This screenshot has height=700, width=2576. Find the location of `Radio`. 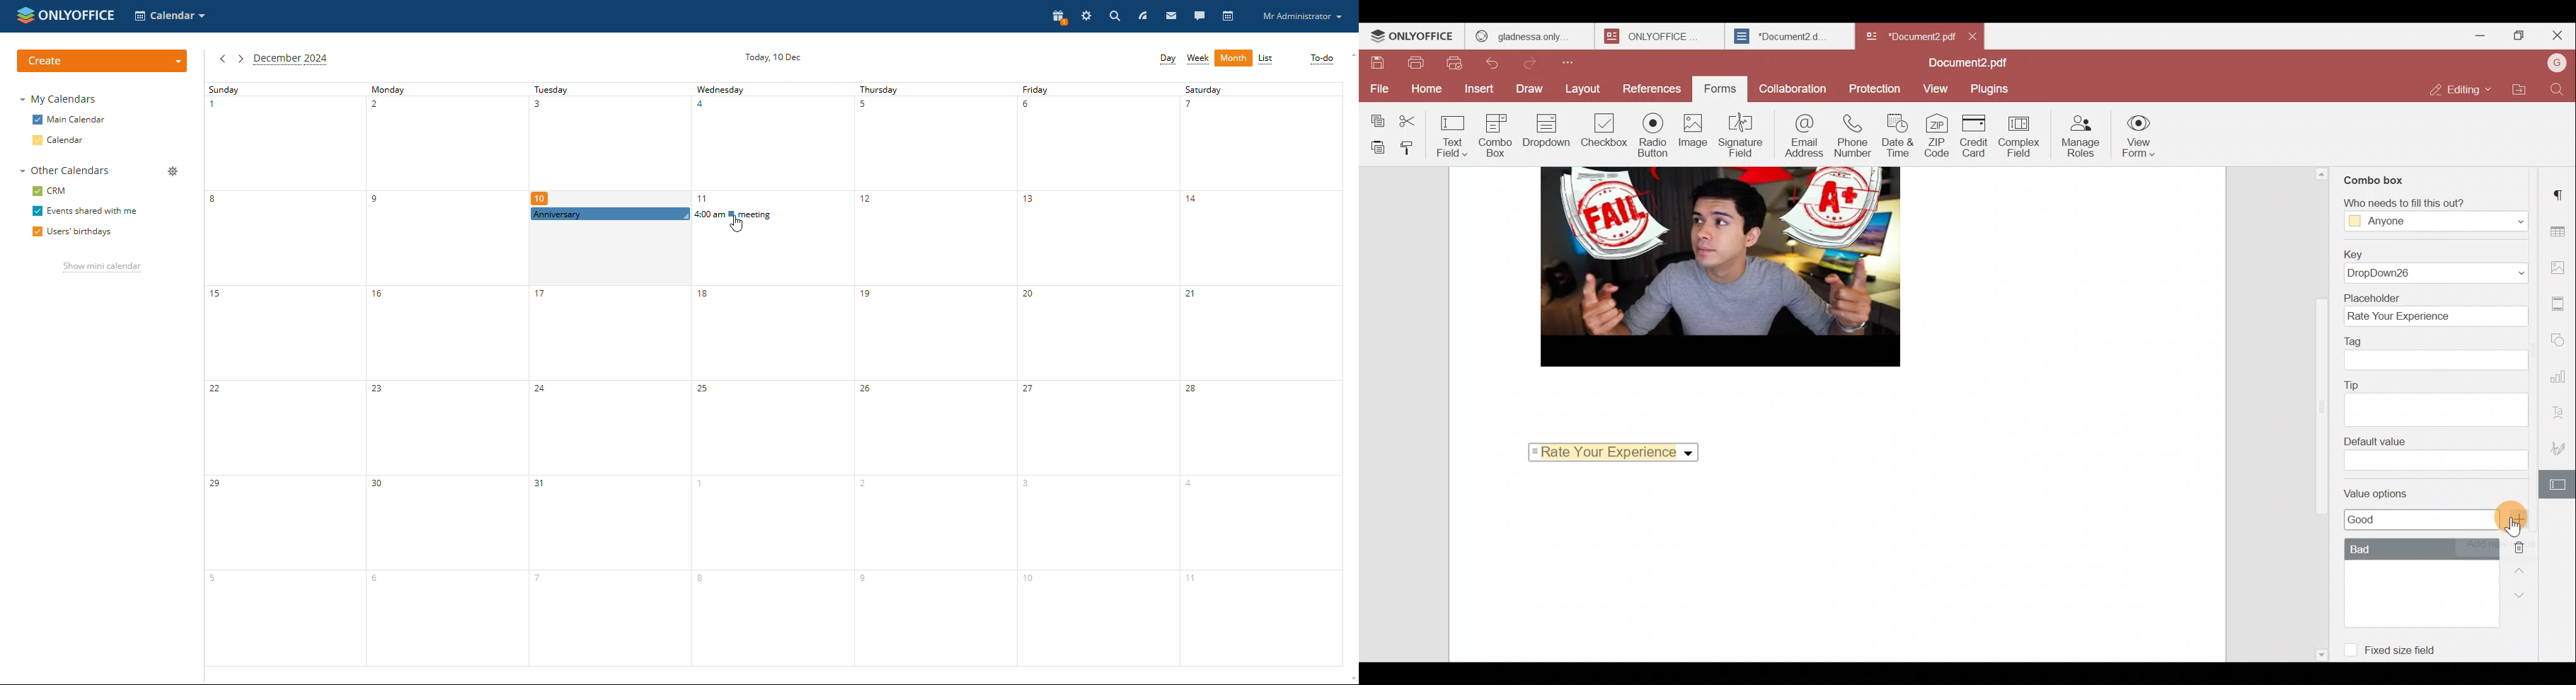

Radio is located at coordinates (1653, 136).